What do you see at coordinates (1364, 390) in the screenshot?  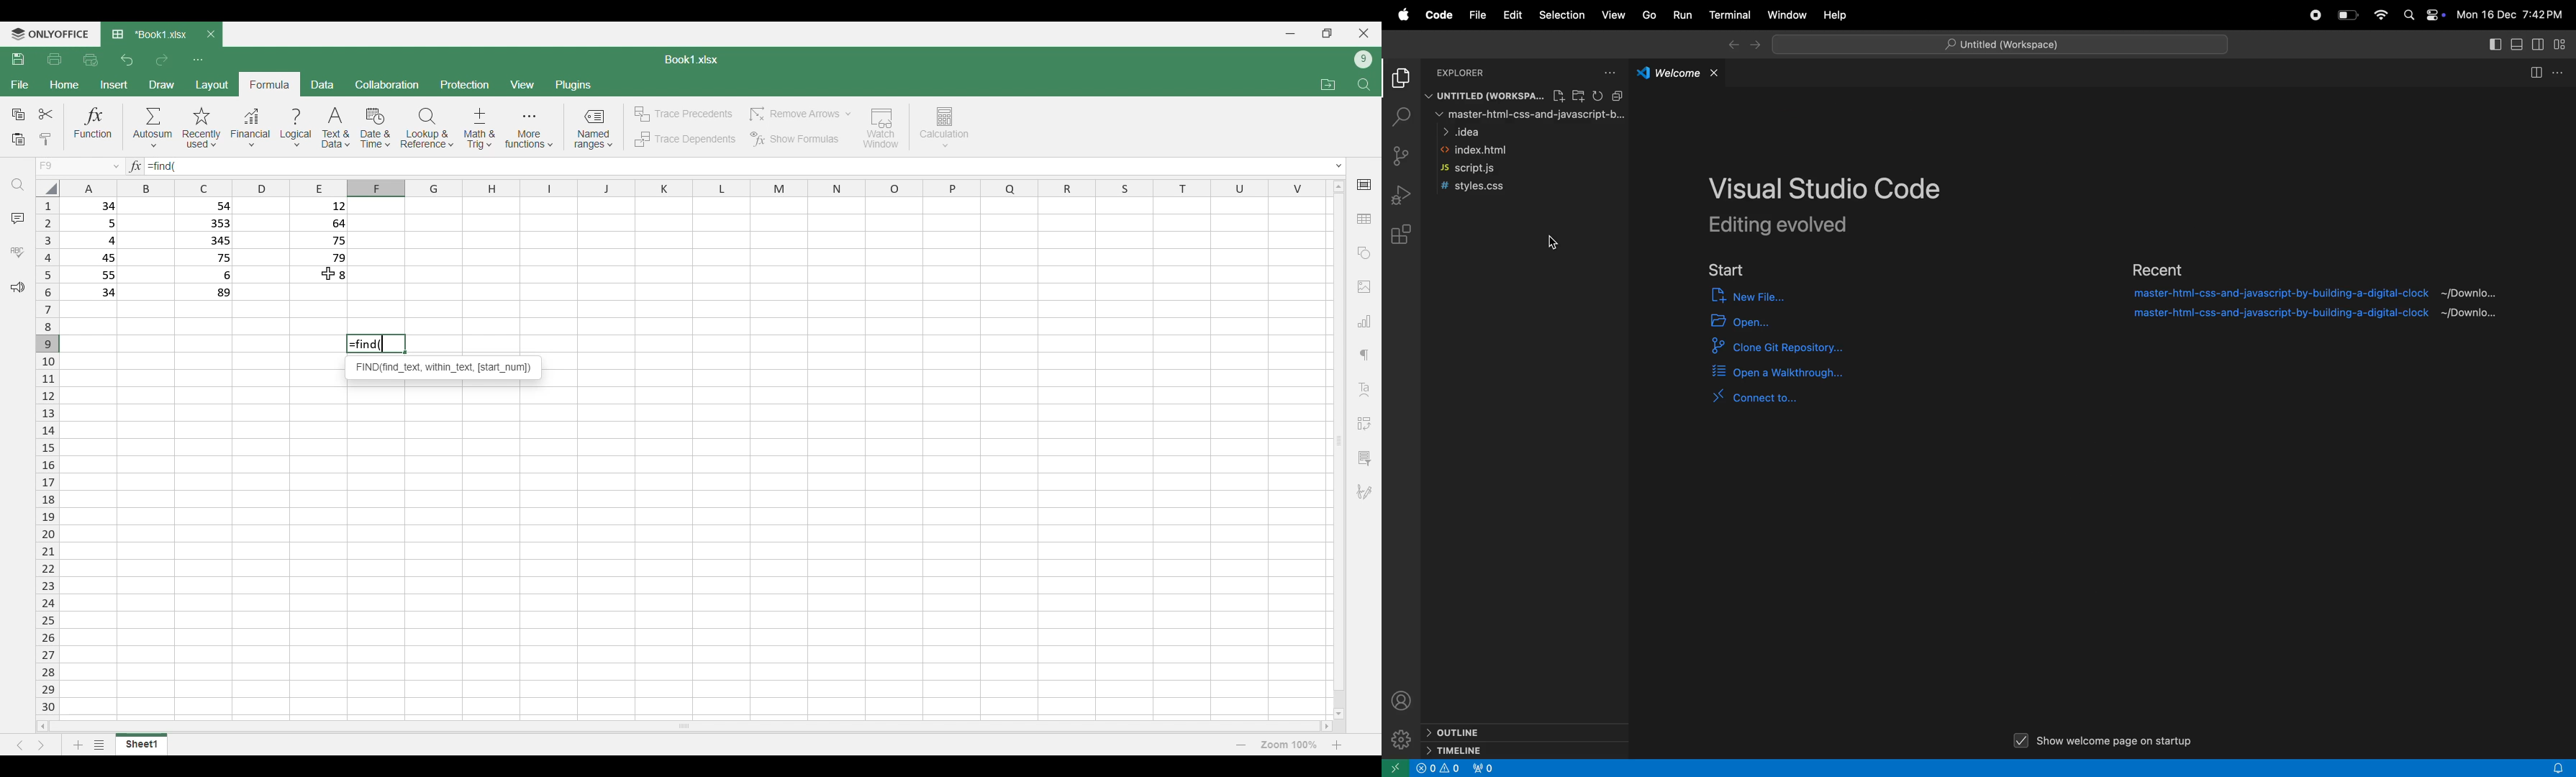 I see `Text art` at bounding box center [1364, 390].